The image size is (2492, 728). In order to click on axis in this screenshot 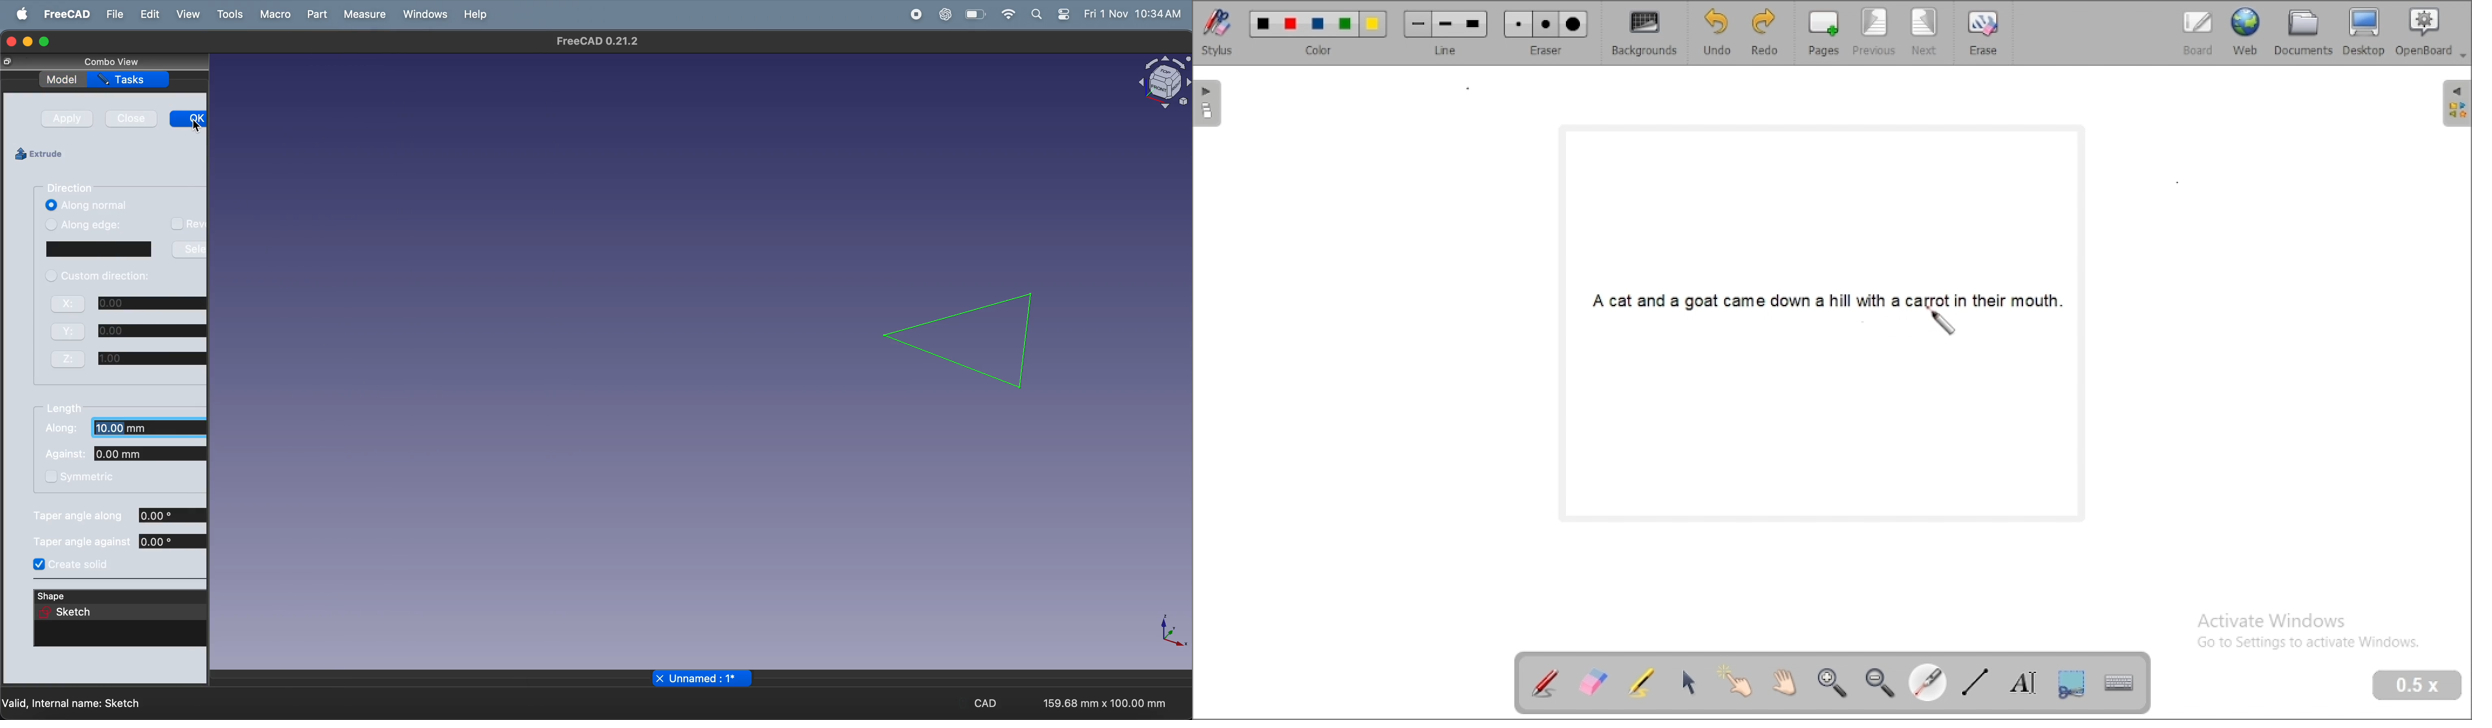, I will do `click(1175, 633)`.